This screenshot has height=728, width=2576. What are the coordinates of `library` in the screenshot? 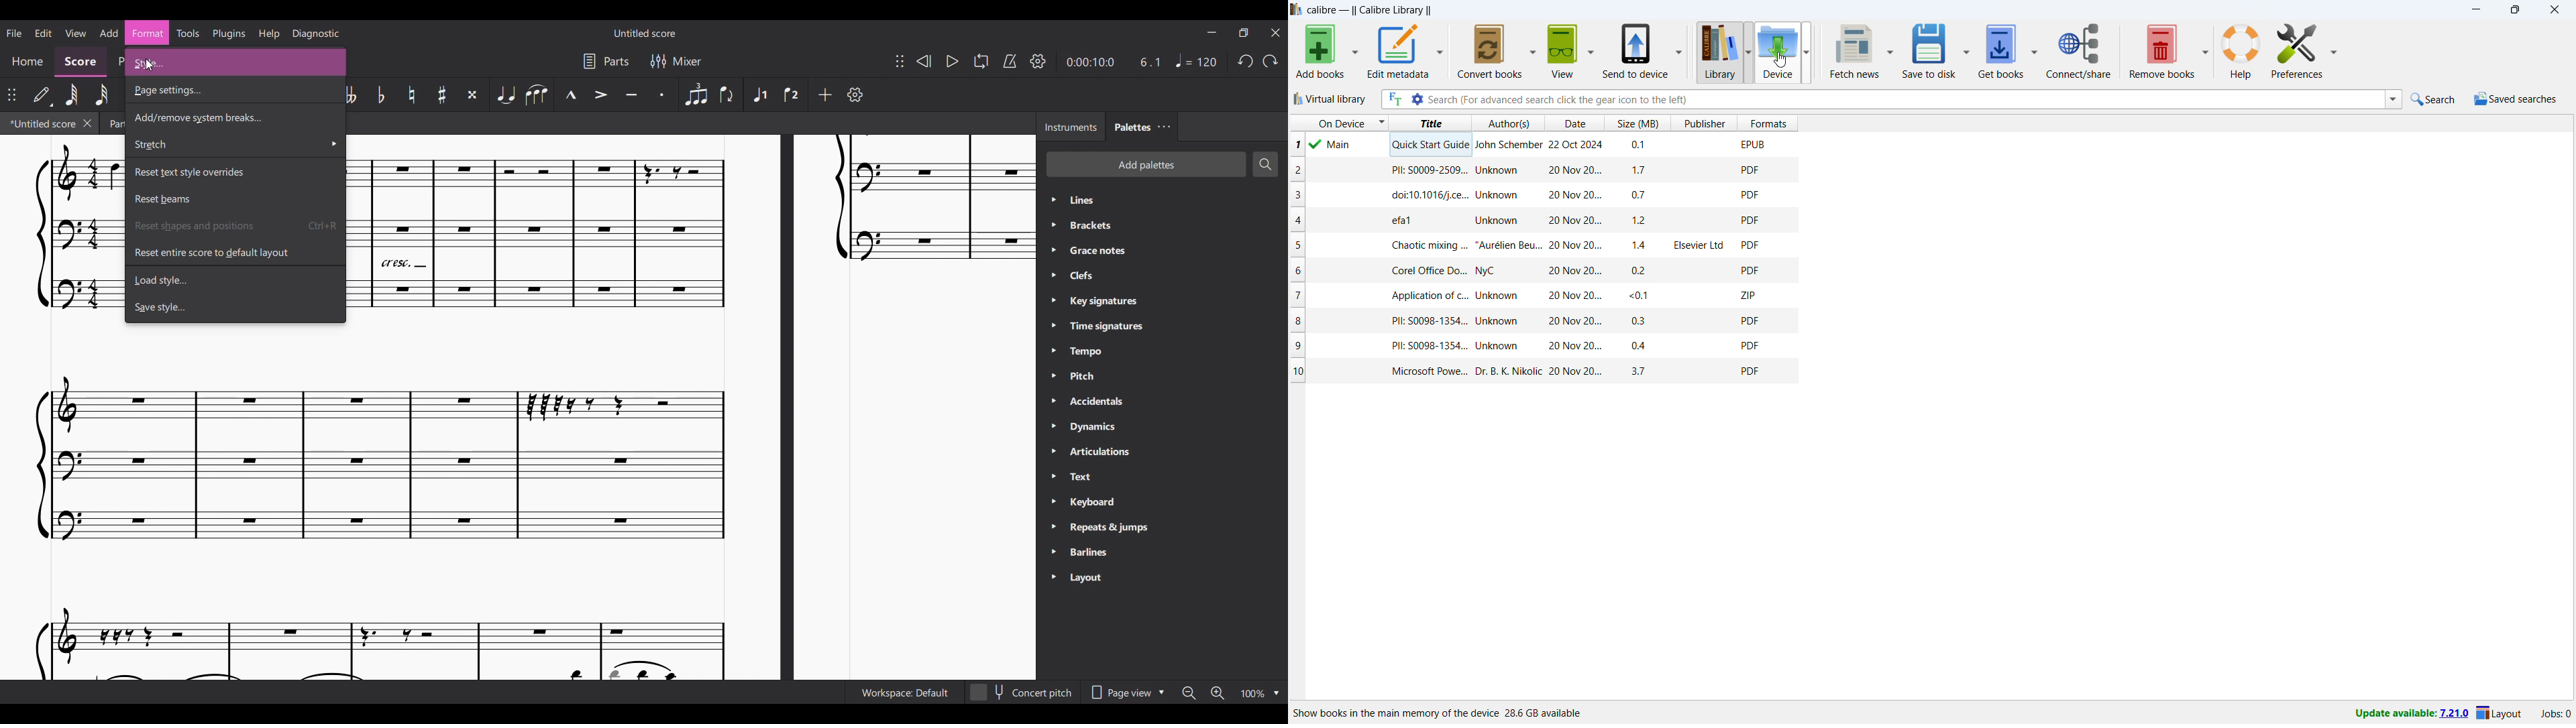 It's located at (1715, 53).